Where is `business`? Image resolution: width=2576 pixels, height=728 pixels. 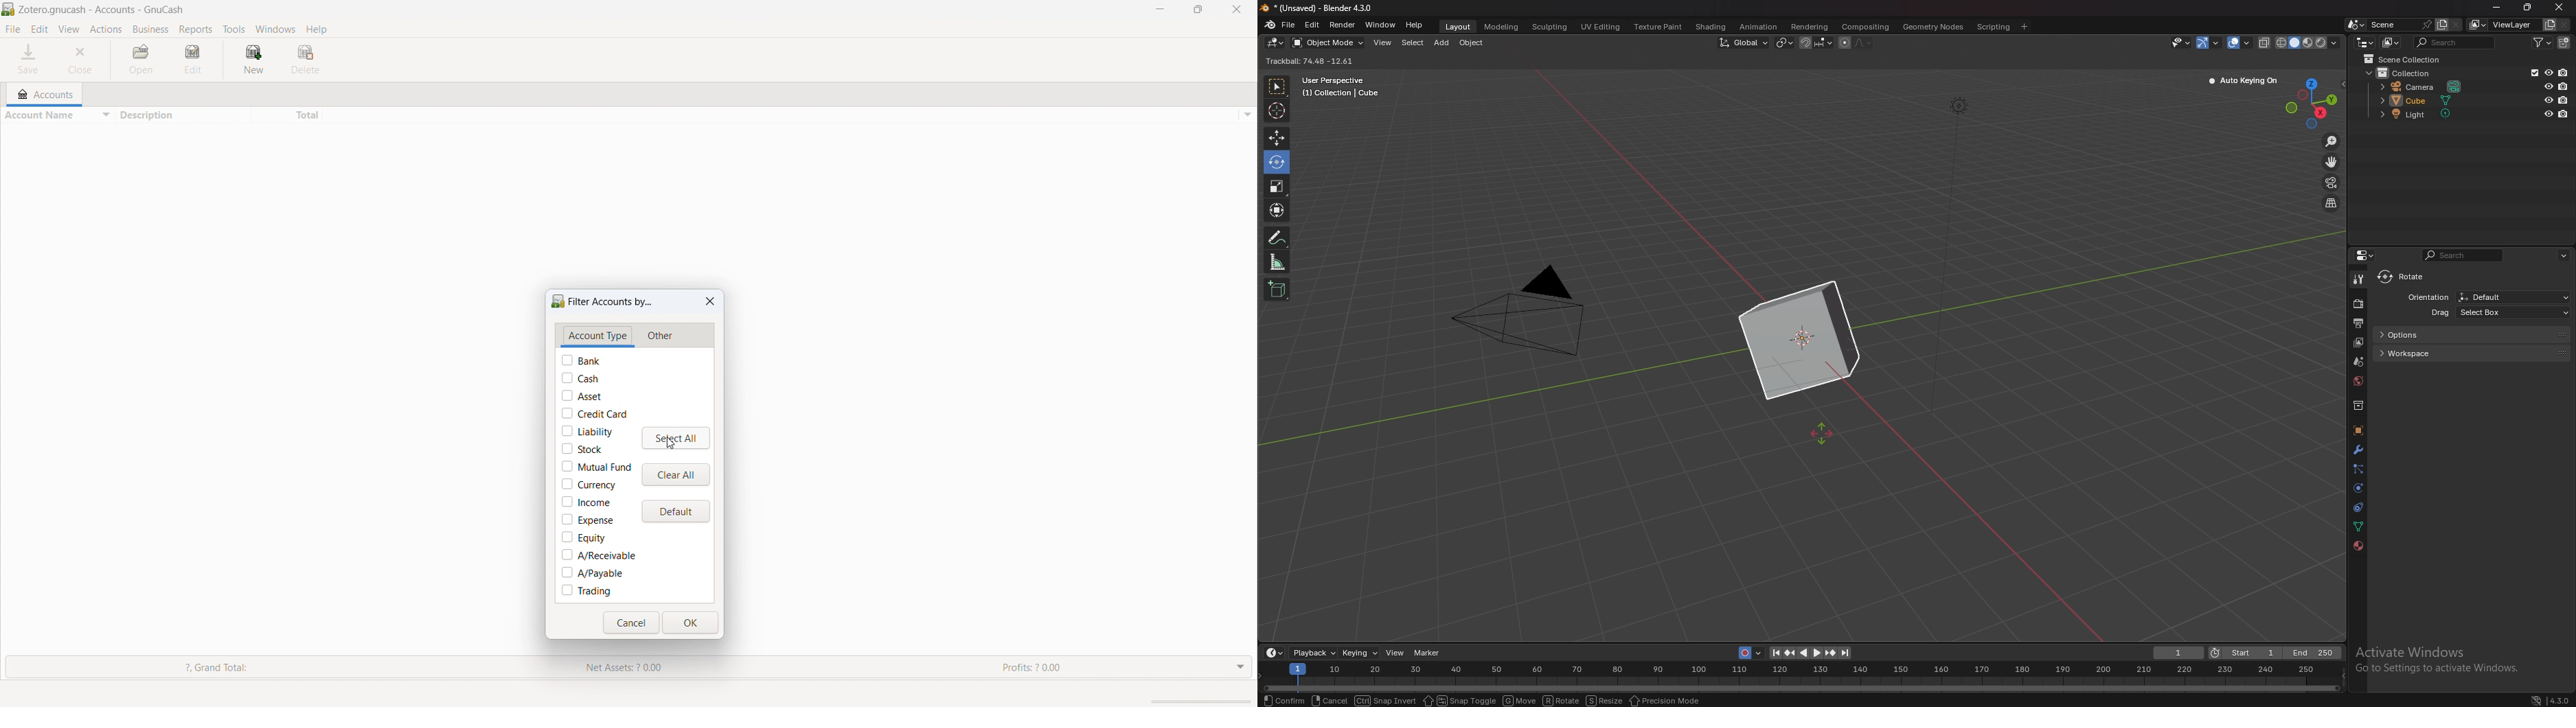 business is located at coordinates (150, 29).